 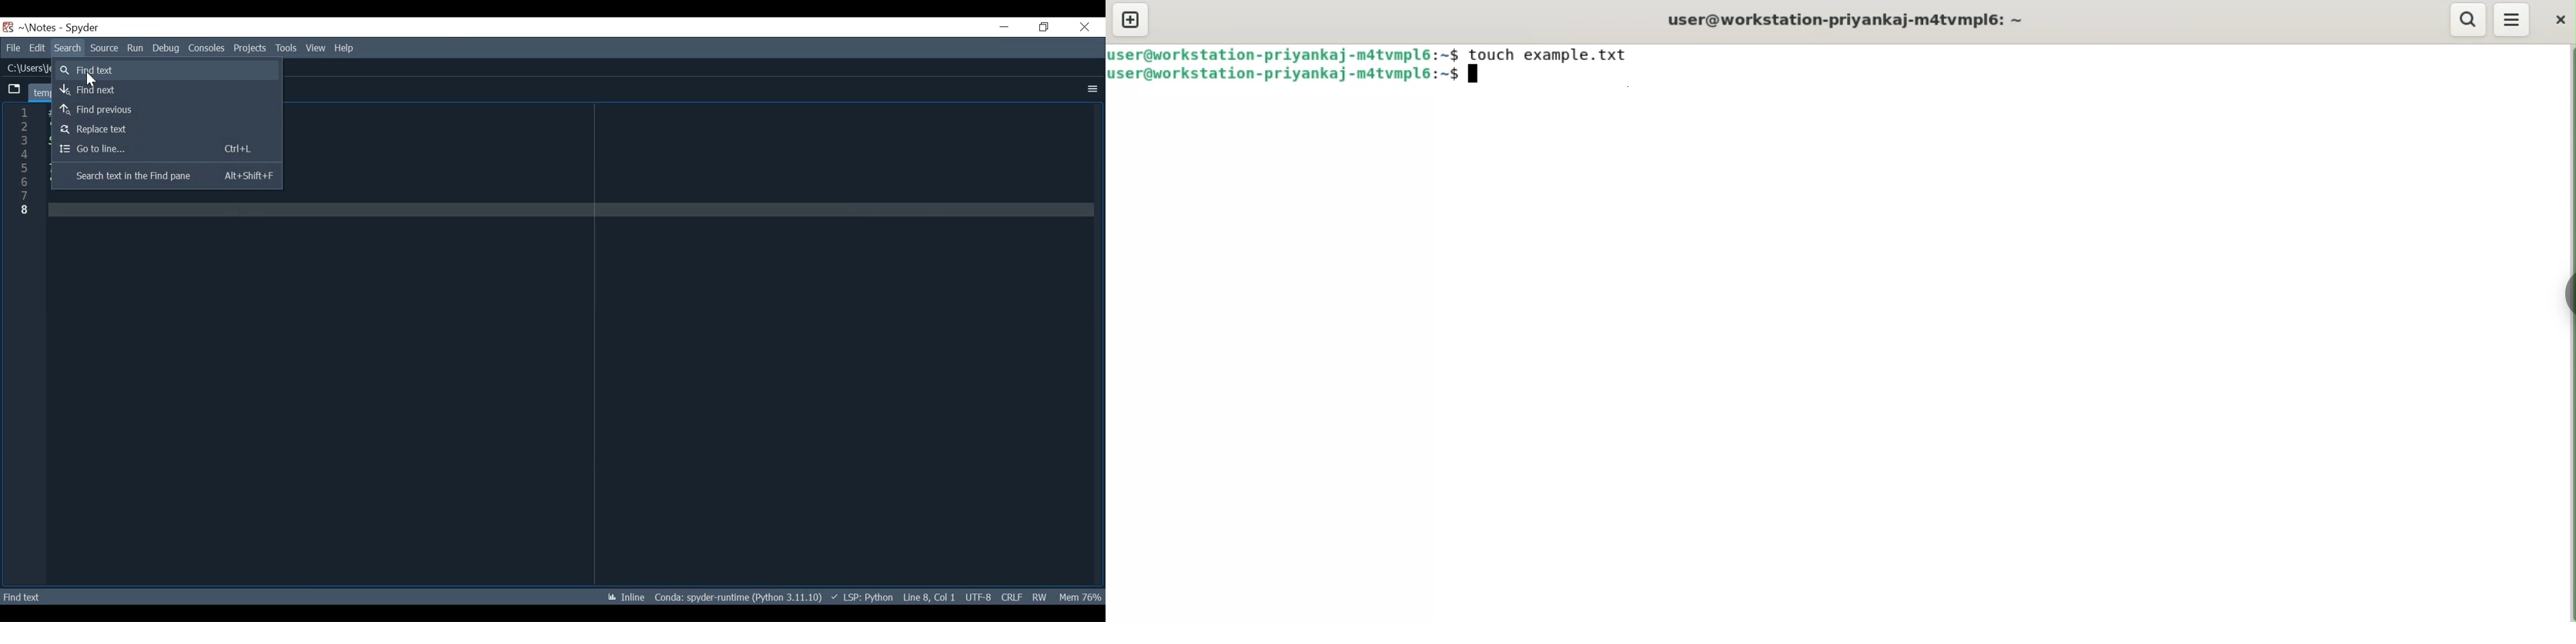 What do you see at coordinates (287, 48) in the screenshot?
I see `Tools` at bounding box center [287, 48].